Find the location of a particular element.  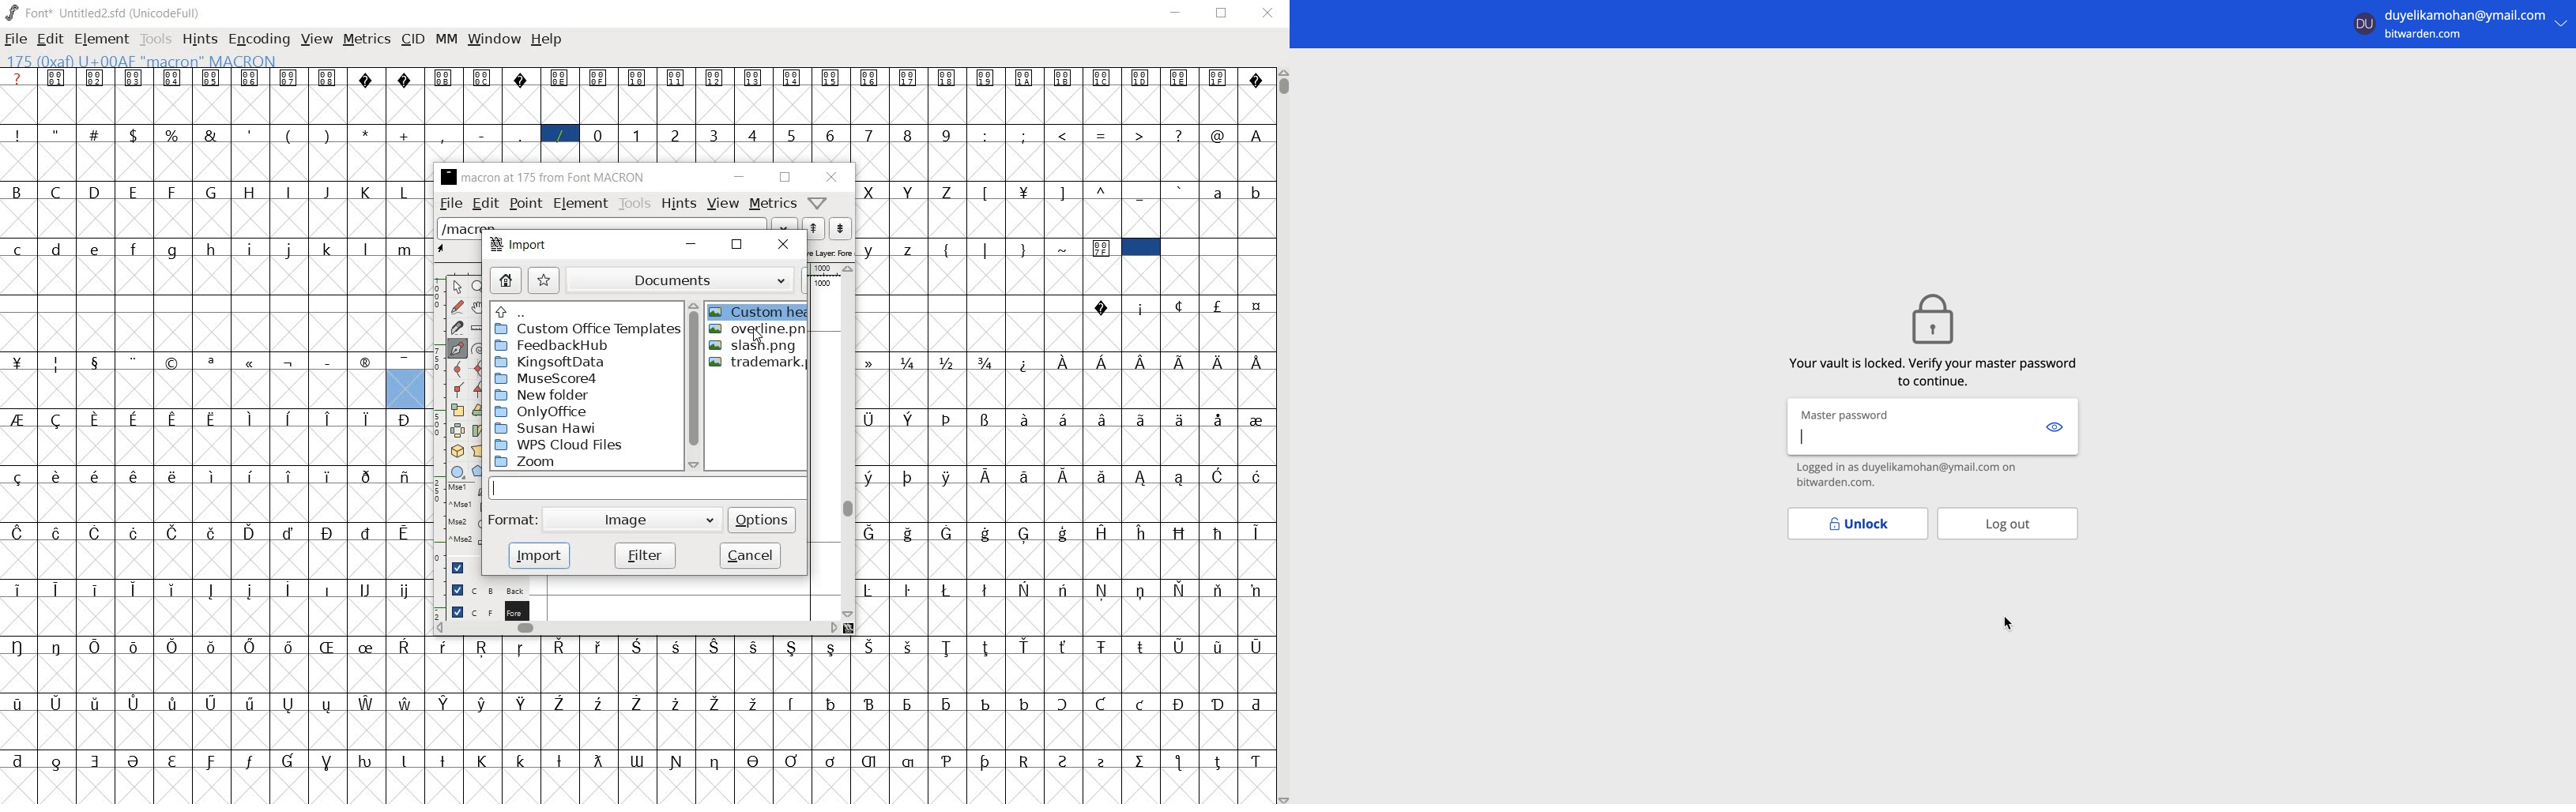

B is located at coordinates (18, 190).